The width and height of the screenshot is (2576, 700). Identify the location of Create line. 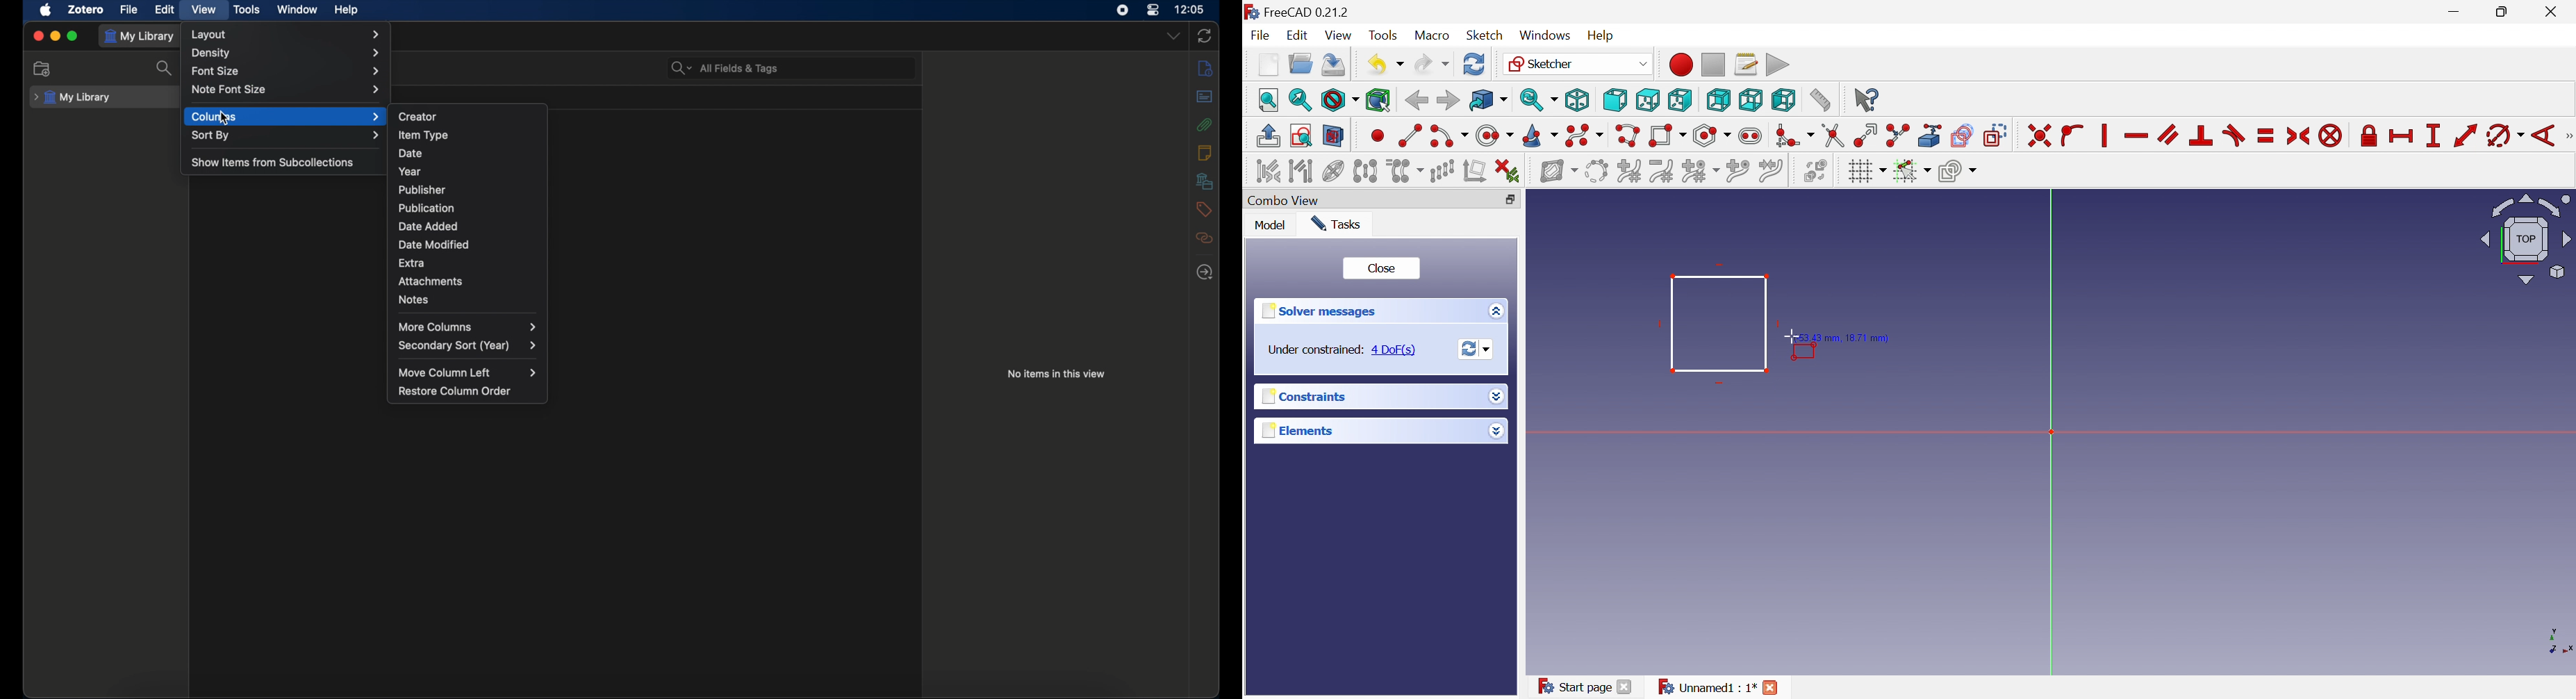
(1410, 134).